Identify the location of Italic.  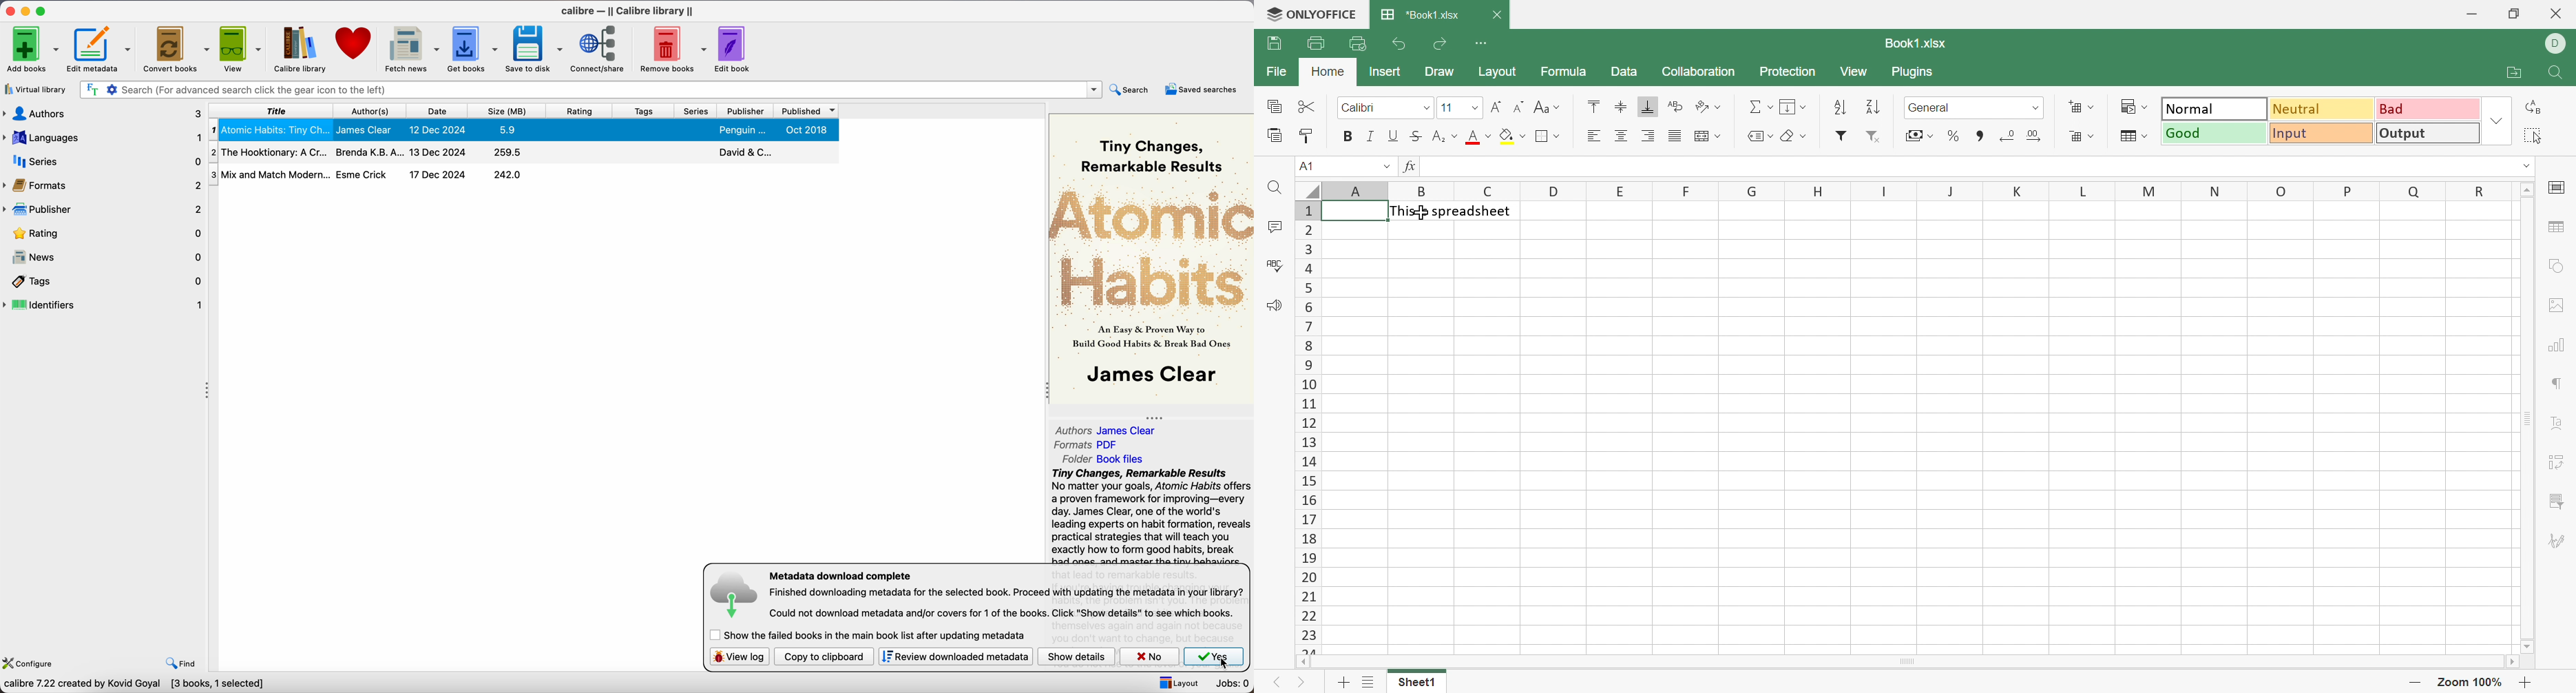
(1372, 136).